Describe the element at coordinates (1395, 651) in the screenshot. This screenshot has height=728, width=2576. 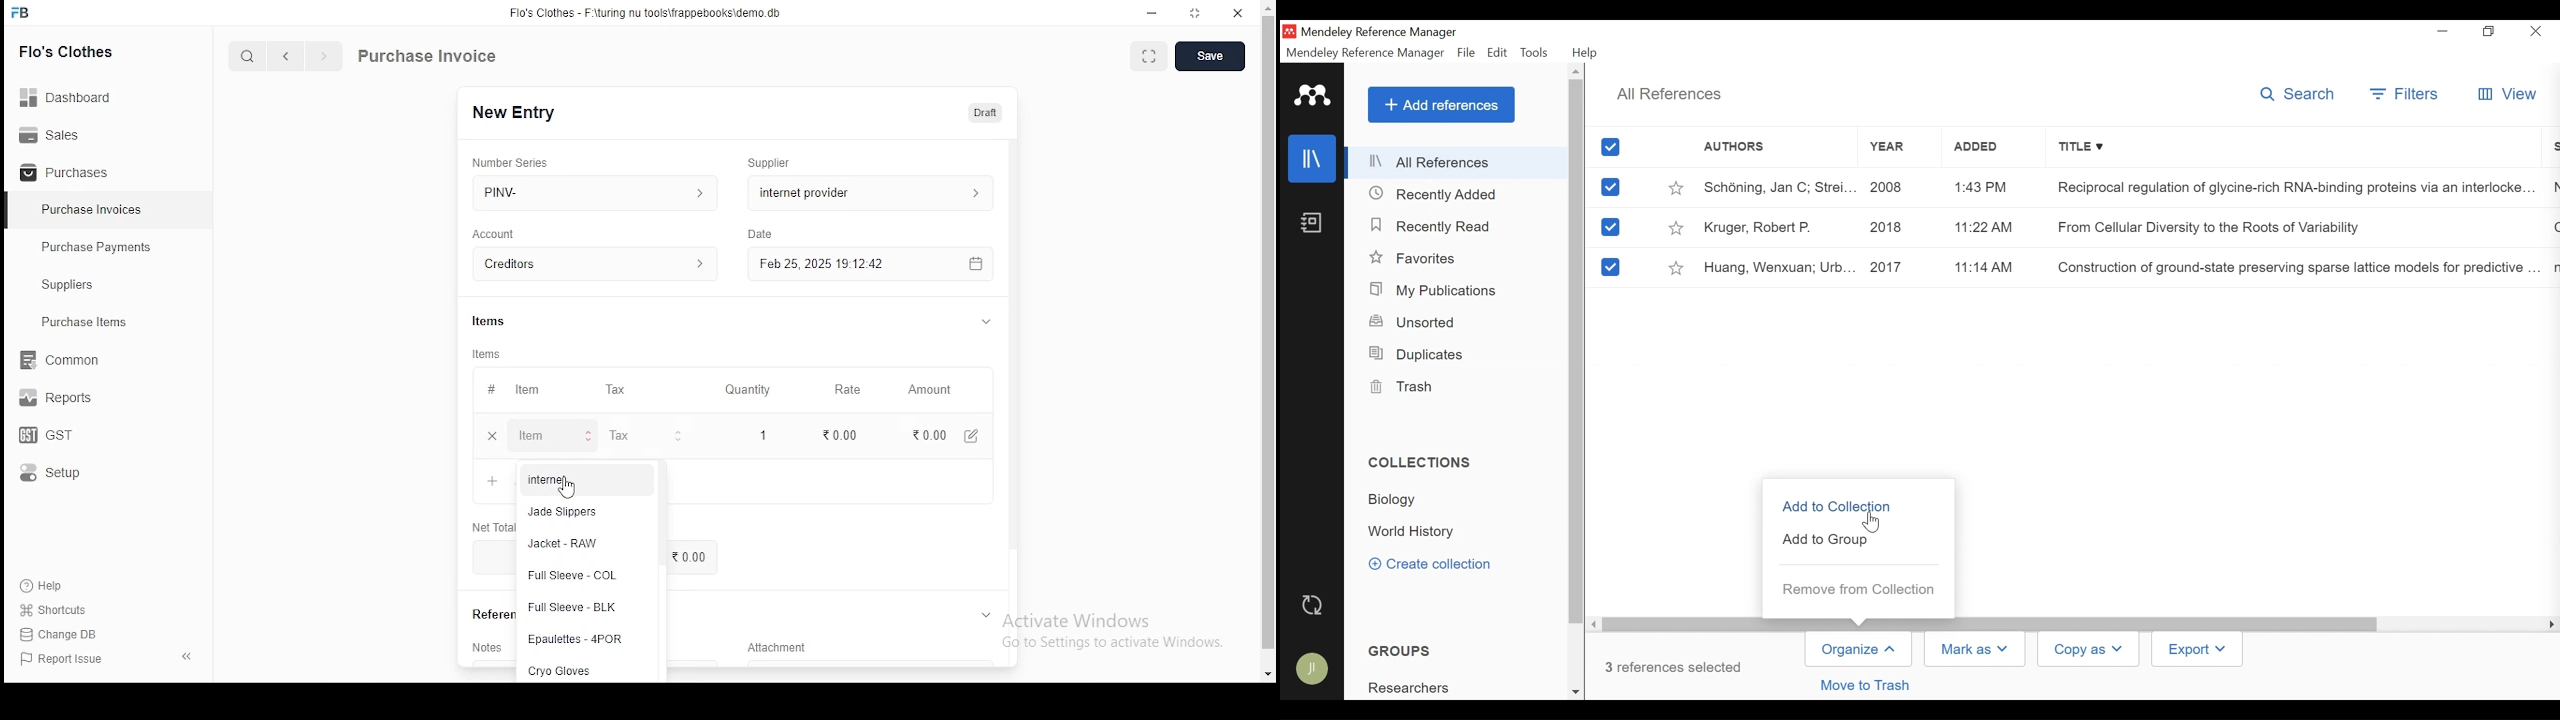
I see `Groups ` at that location.